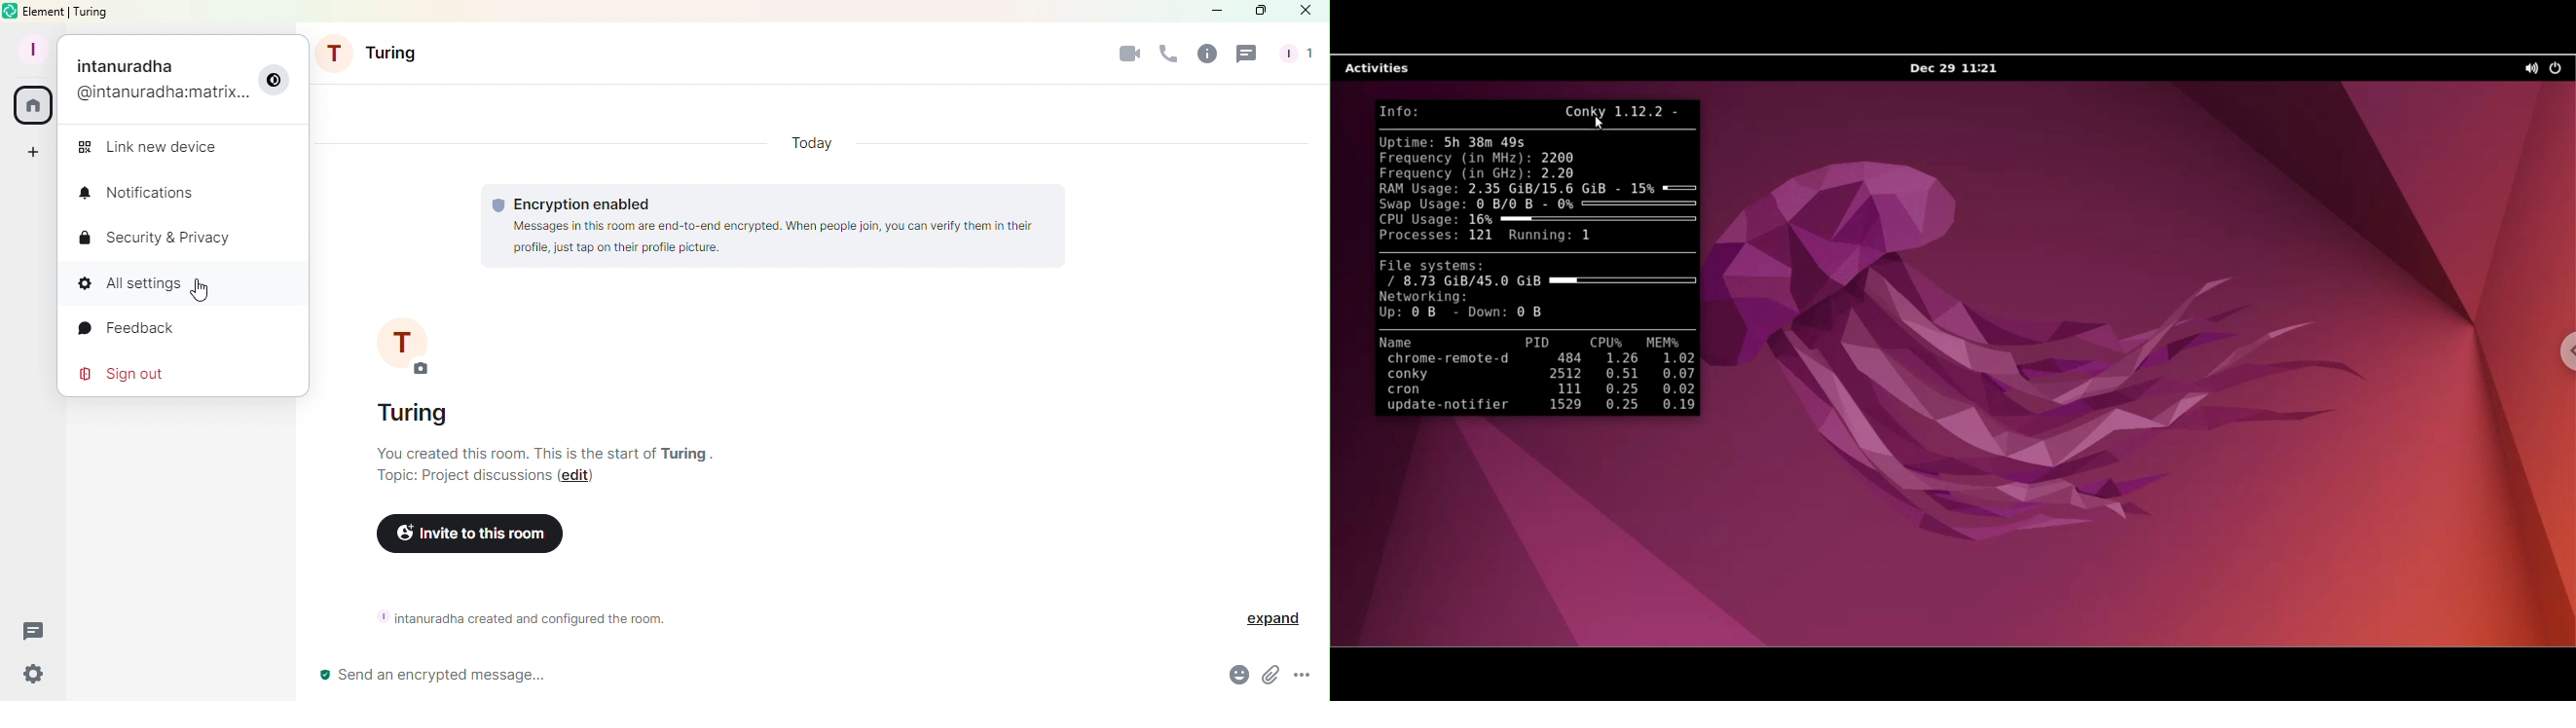 The image size is (2576, 728). Describe the element at coordinates (1214, 11) in the screenshot. I see `Minimize` at that location.